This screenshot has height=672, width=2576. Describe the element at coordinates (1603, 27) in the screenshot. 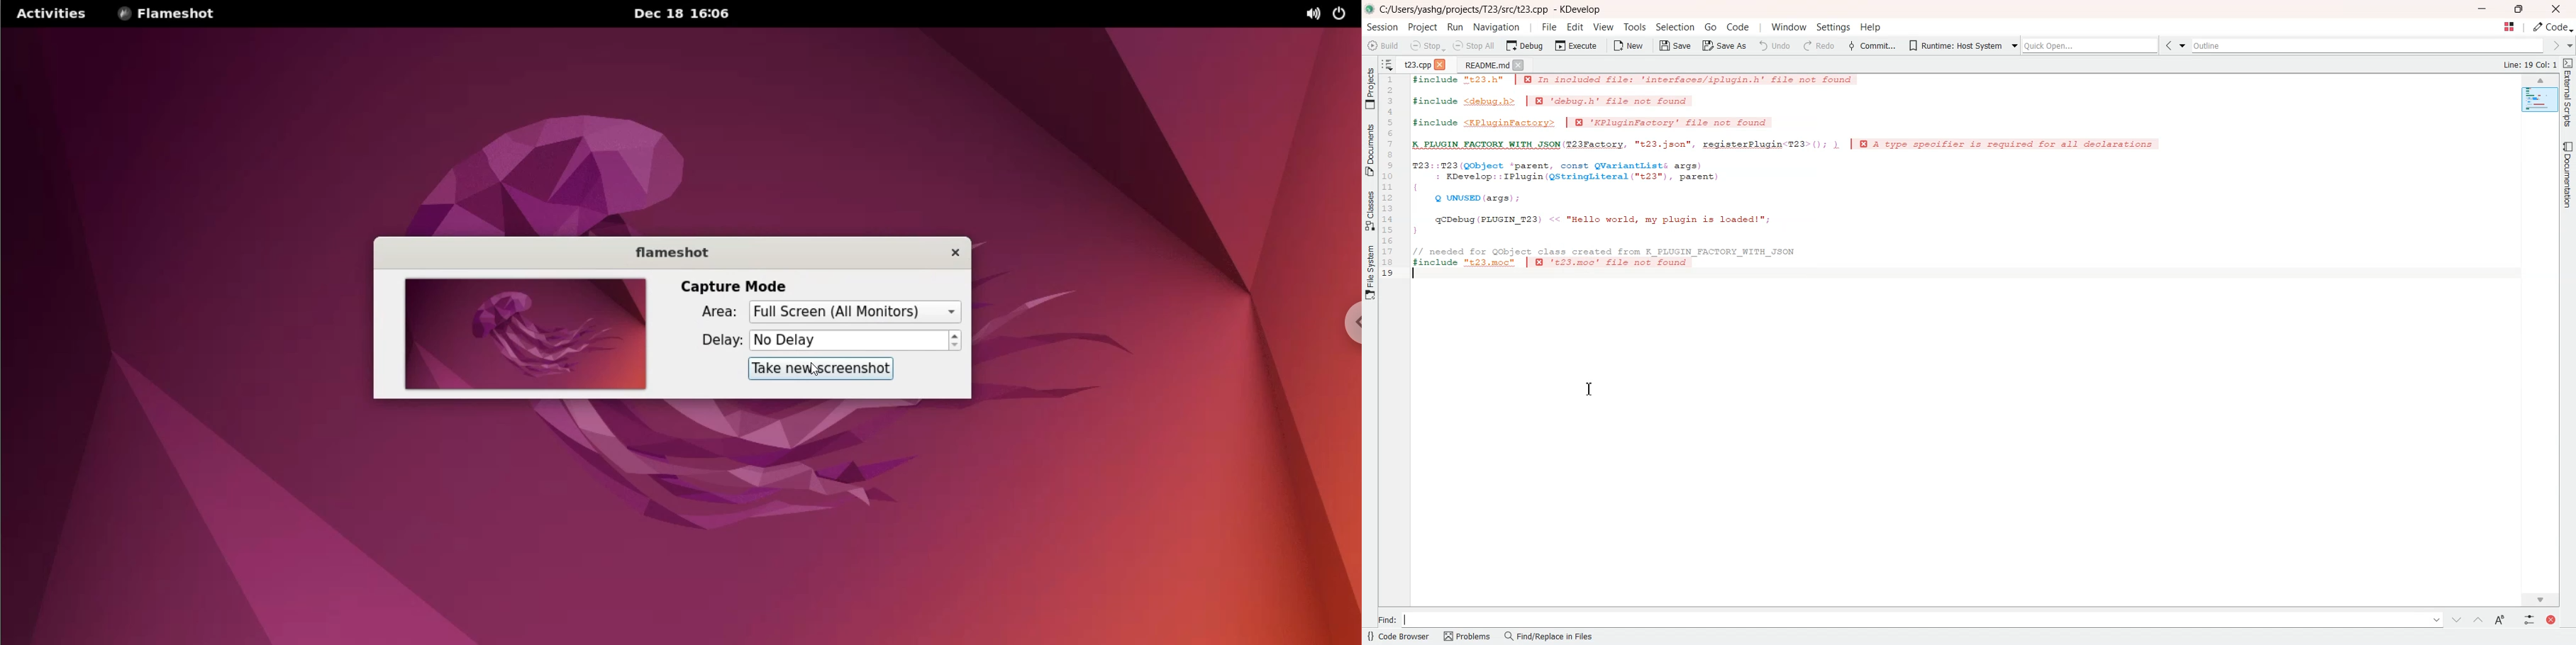

I see `View` at that location.